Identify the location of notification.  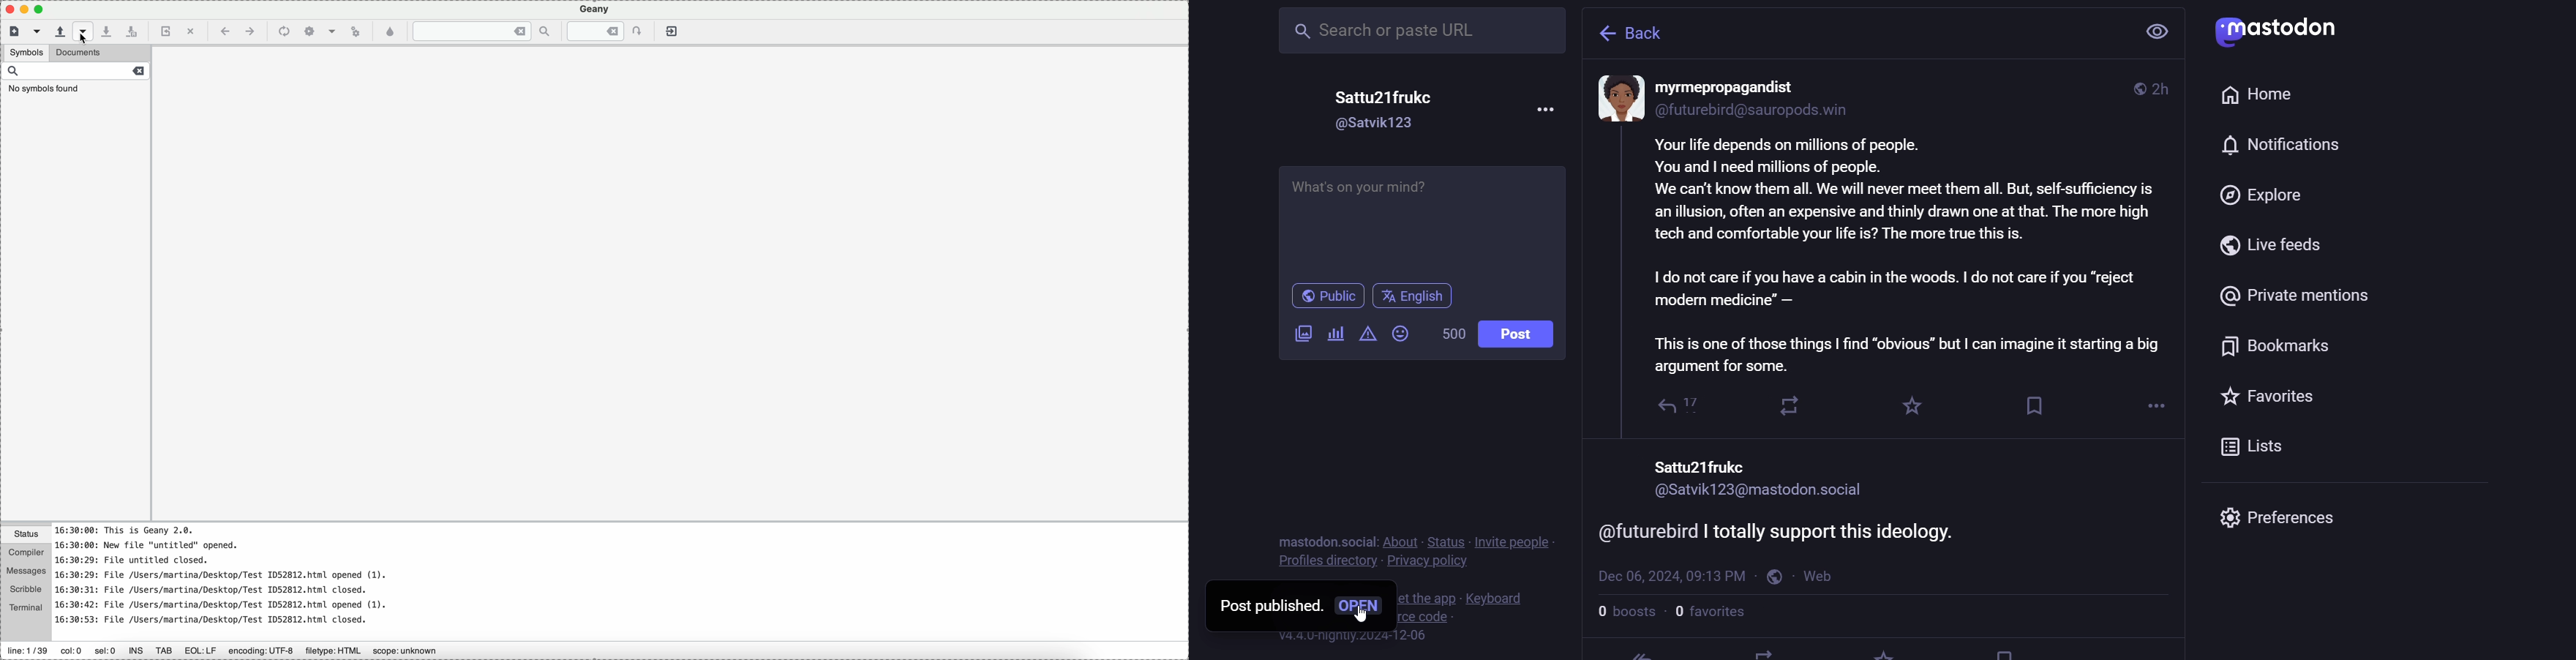
(2283, 146).